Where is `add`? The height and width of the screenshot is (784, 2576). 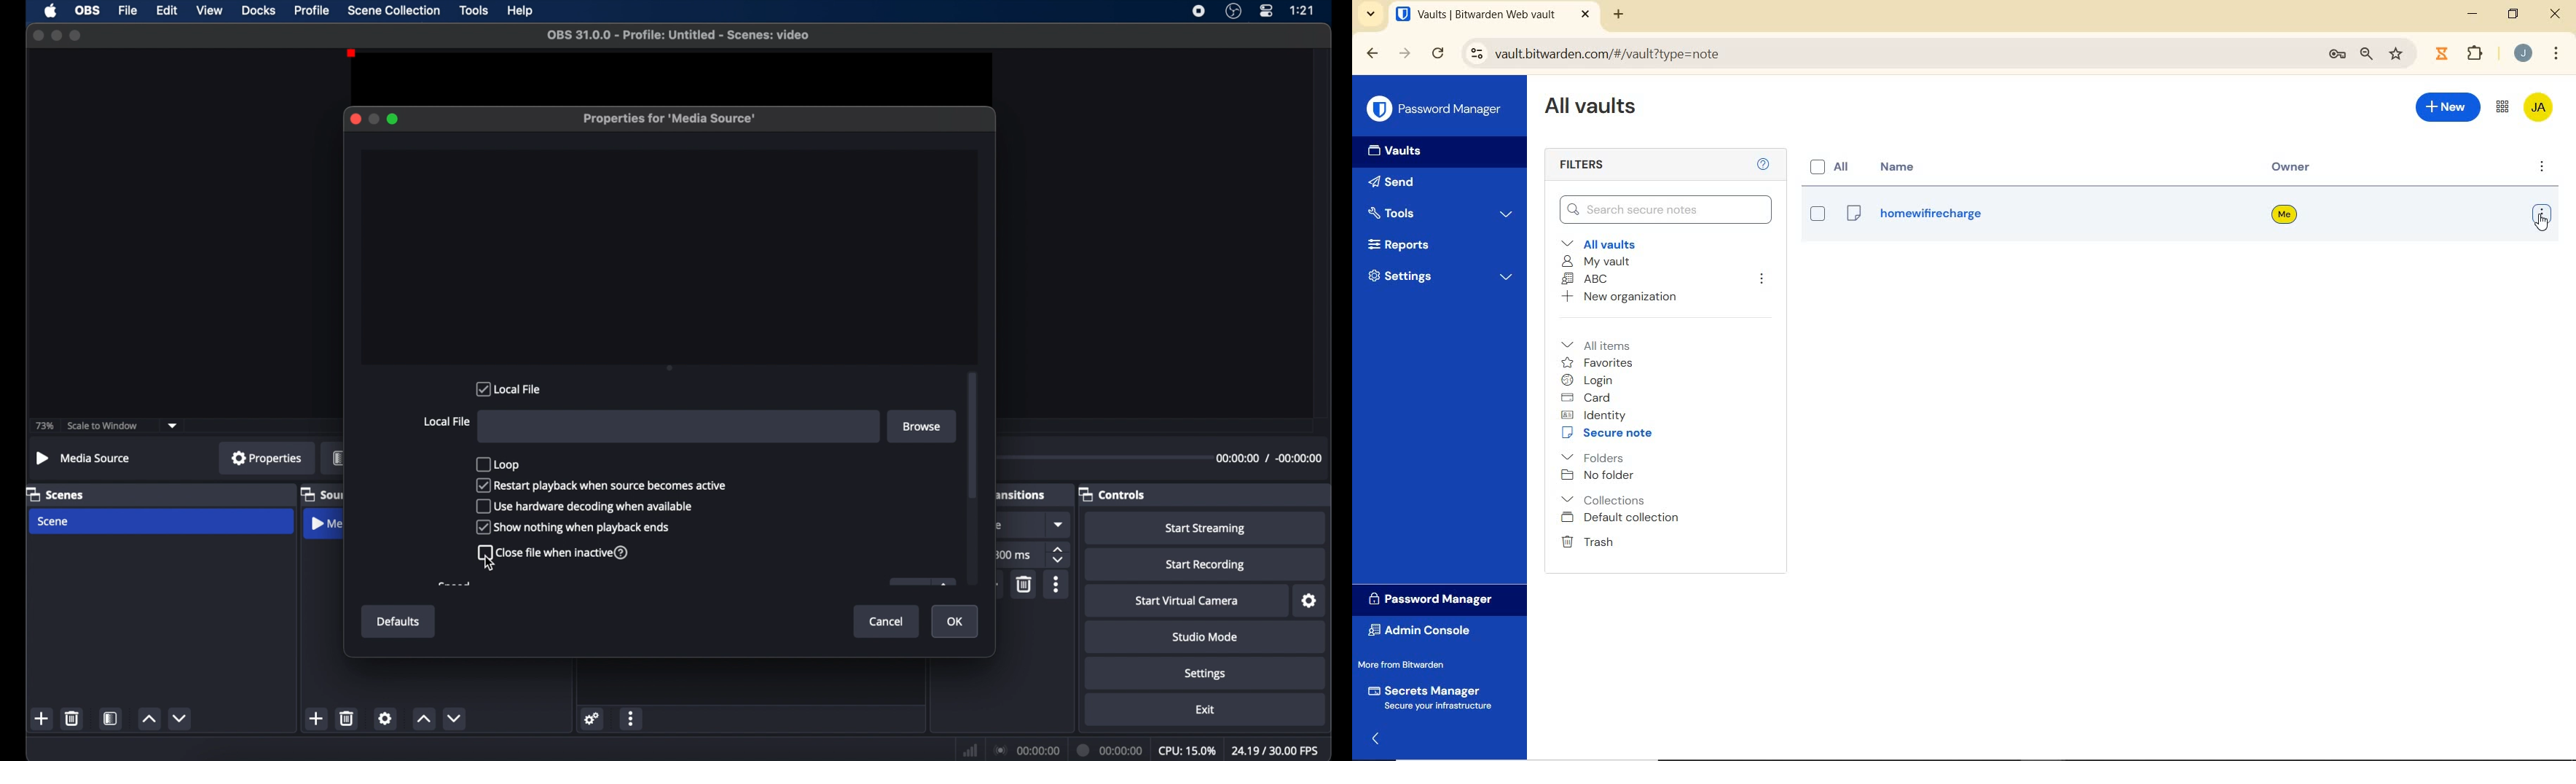 add is located at coordinates (42, 718).